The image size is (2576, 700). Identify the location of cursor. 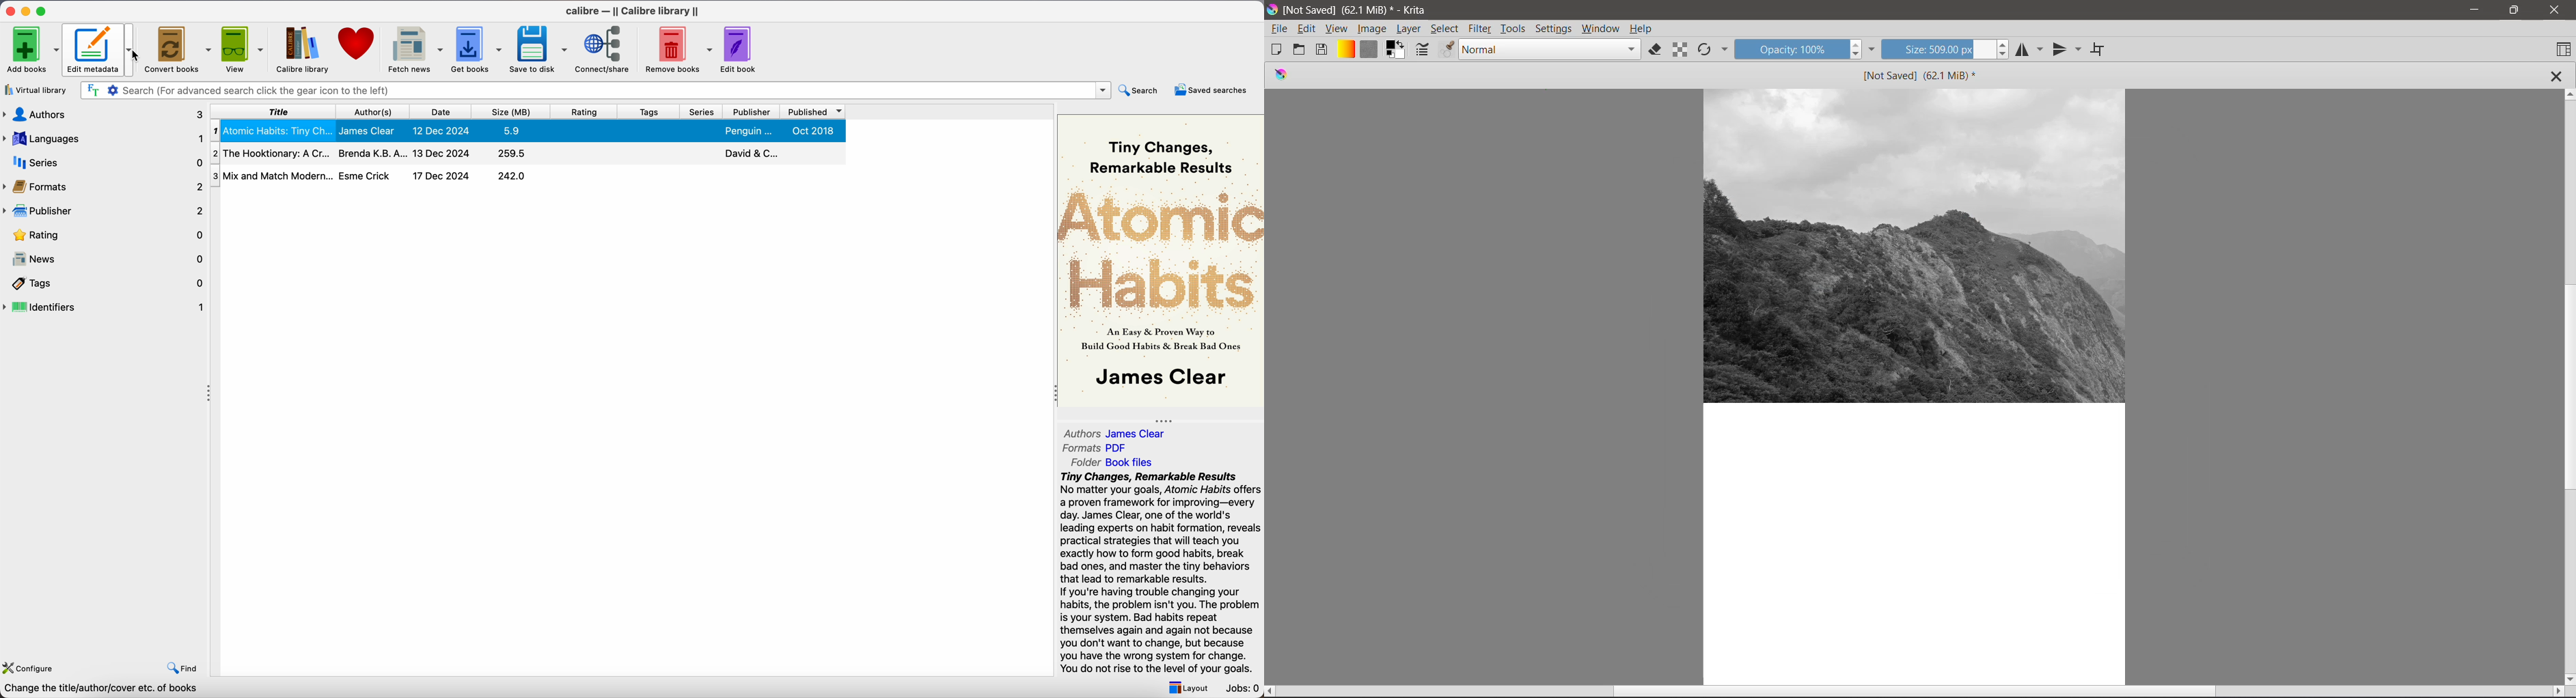
(1421, 40).